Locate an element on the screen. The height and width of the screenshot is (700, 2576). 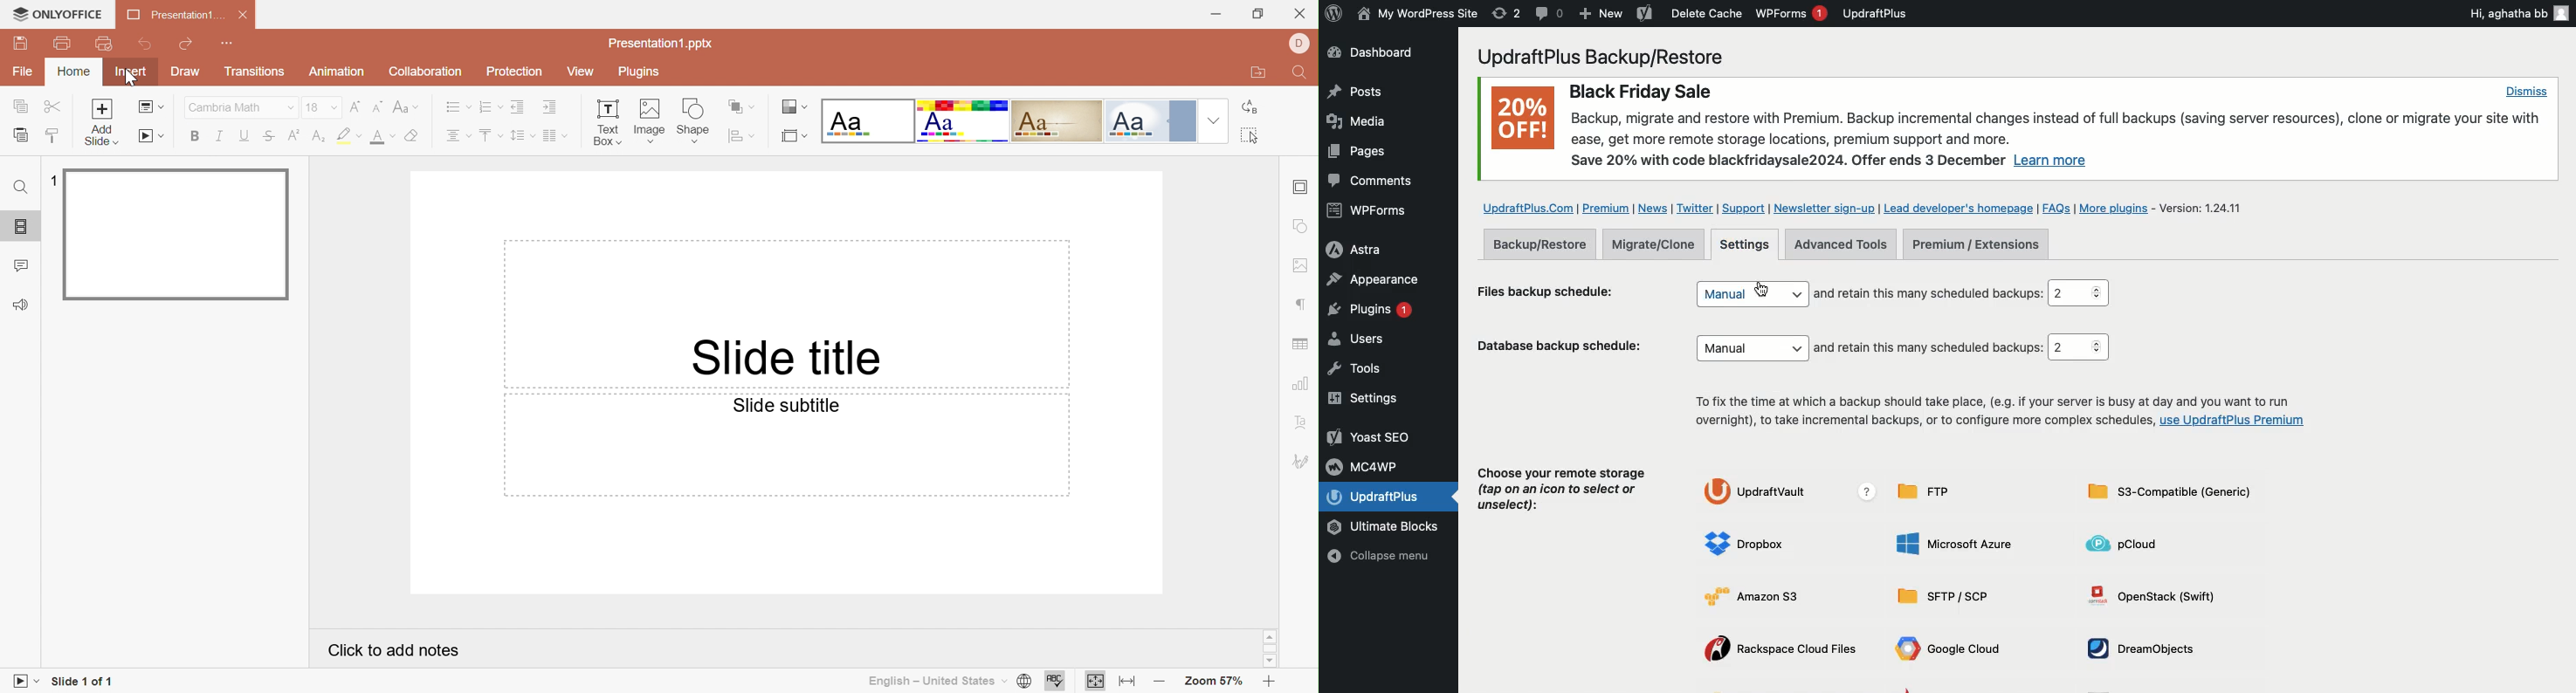
Subscript is located at coordinates (318, 136).